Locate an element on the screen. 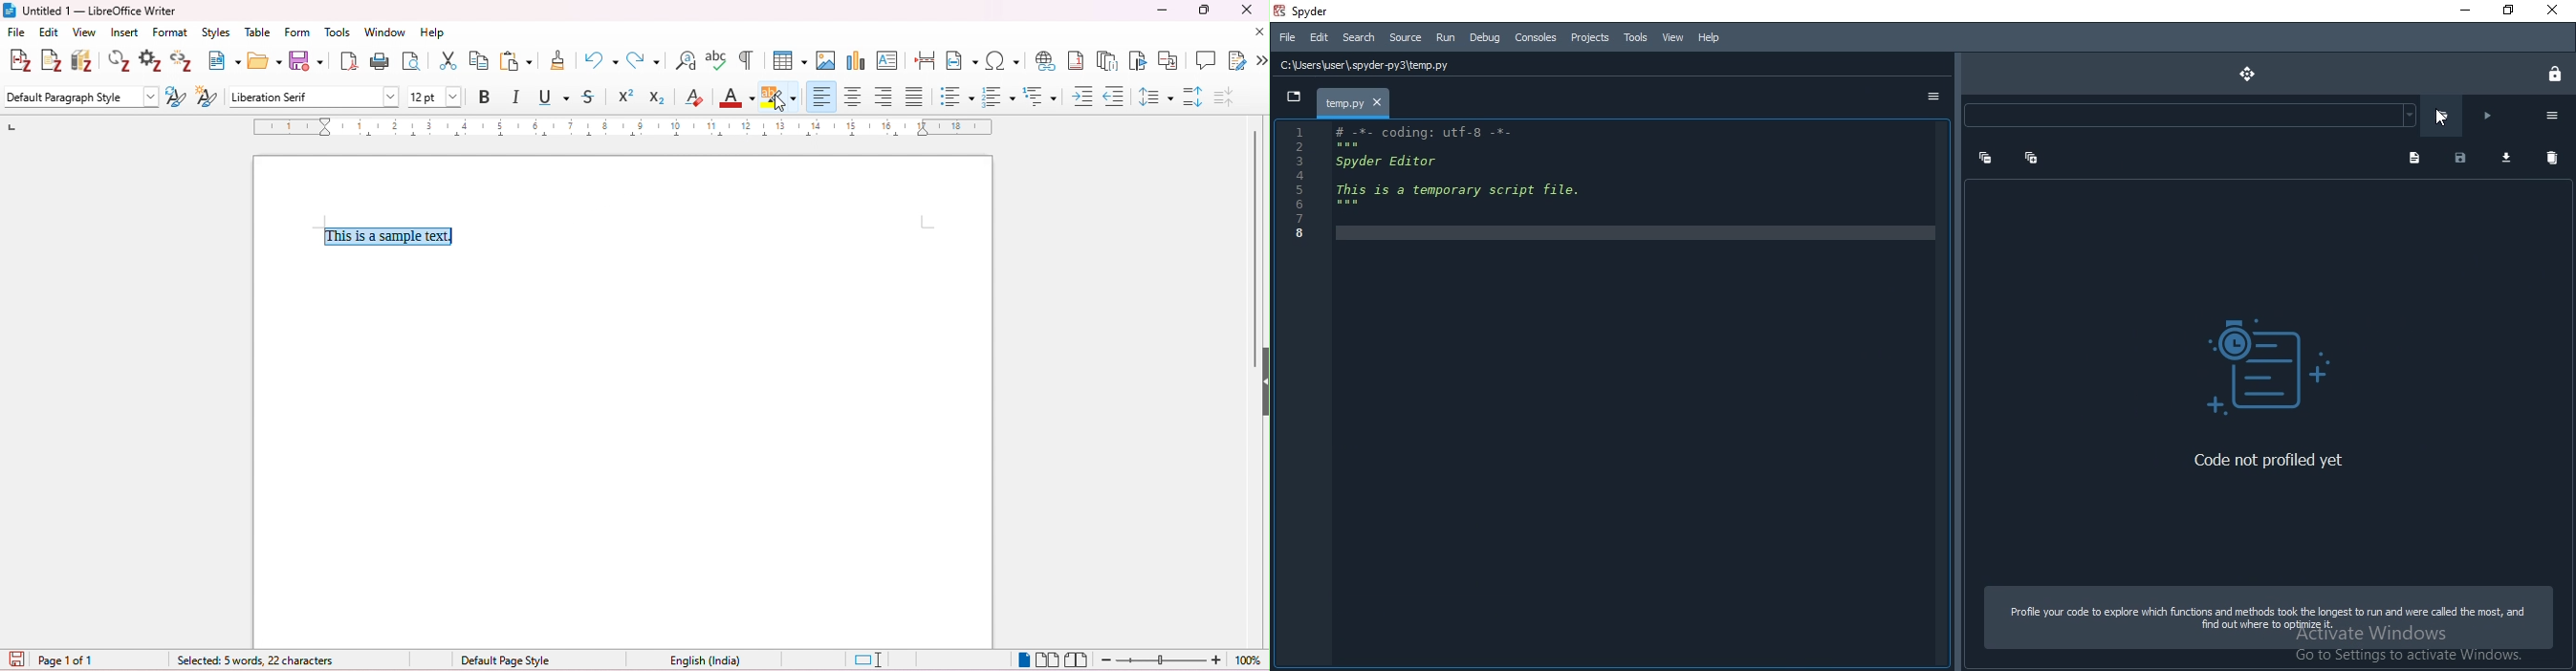  add/ edit bibliography is located at coordinates (84, 61).